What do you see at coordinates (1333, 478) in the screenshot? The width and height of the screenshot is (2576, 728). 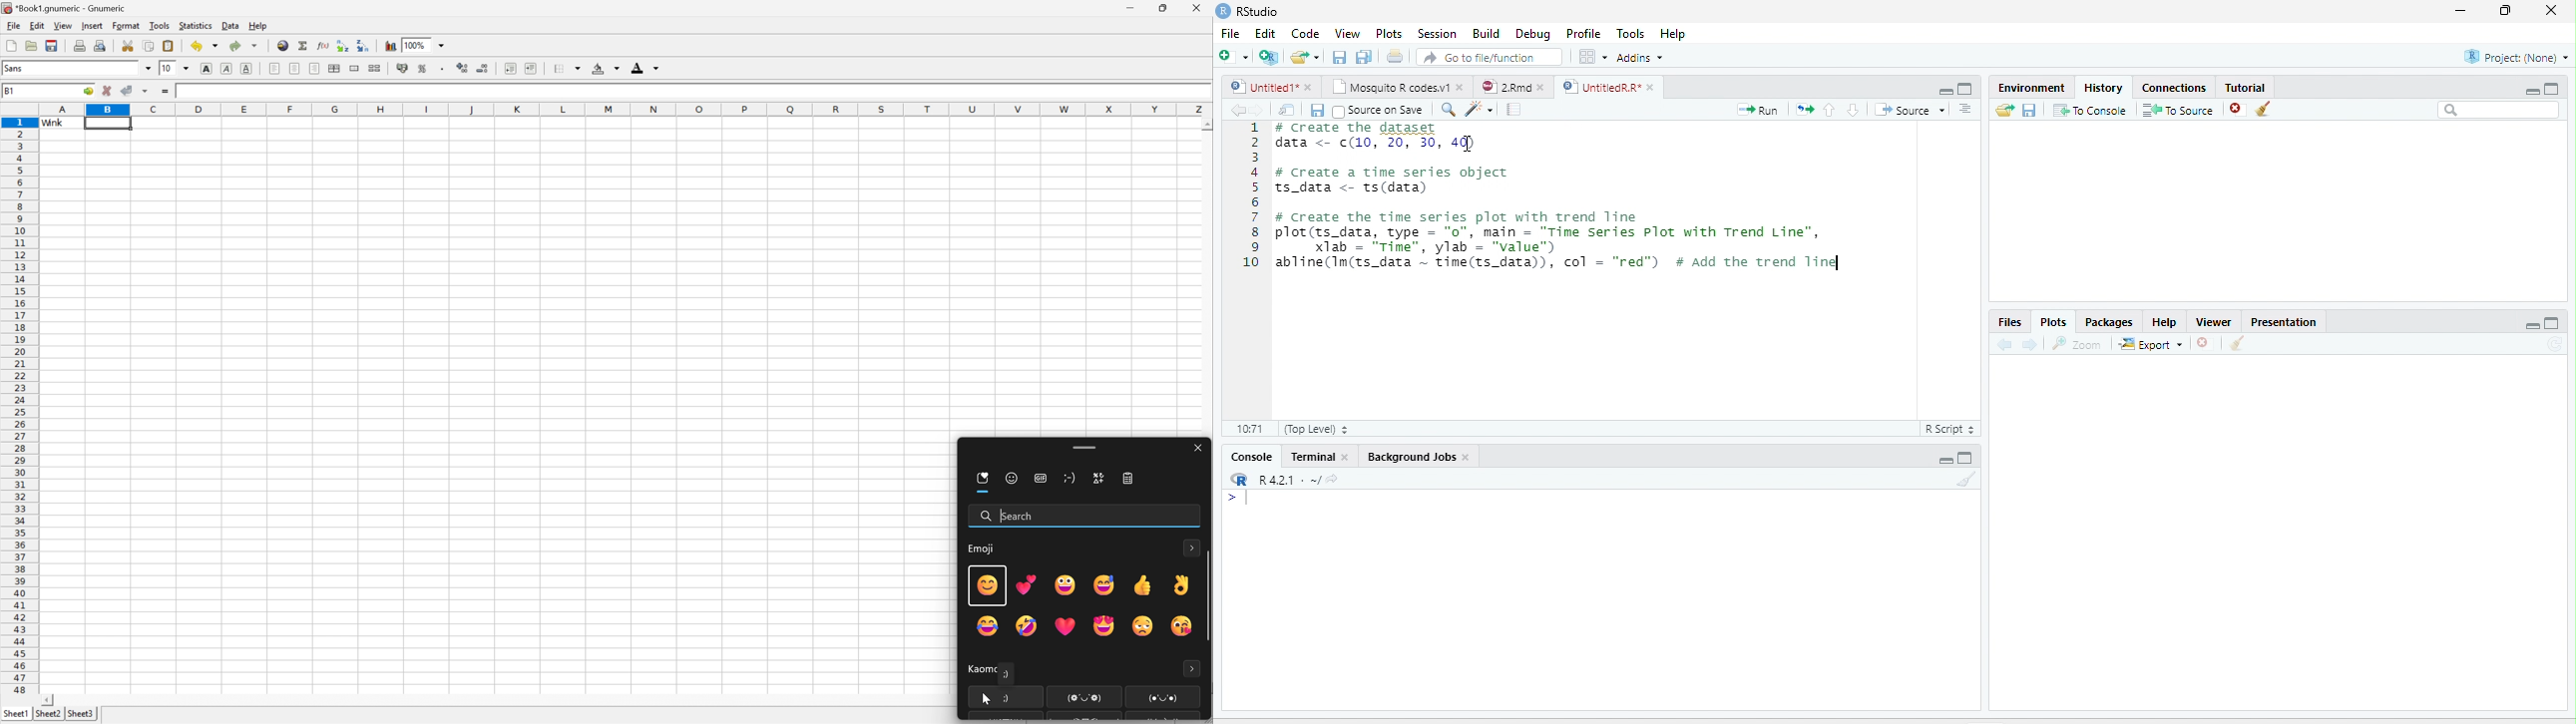 I see `View the current working directory` at bounding box center [1333, 478].